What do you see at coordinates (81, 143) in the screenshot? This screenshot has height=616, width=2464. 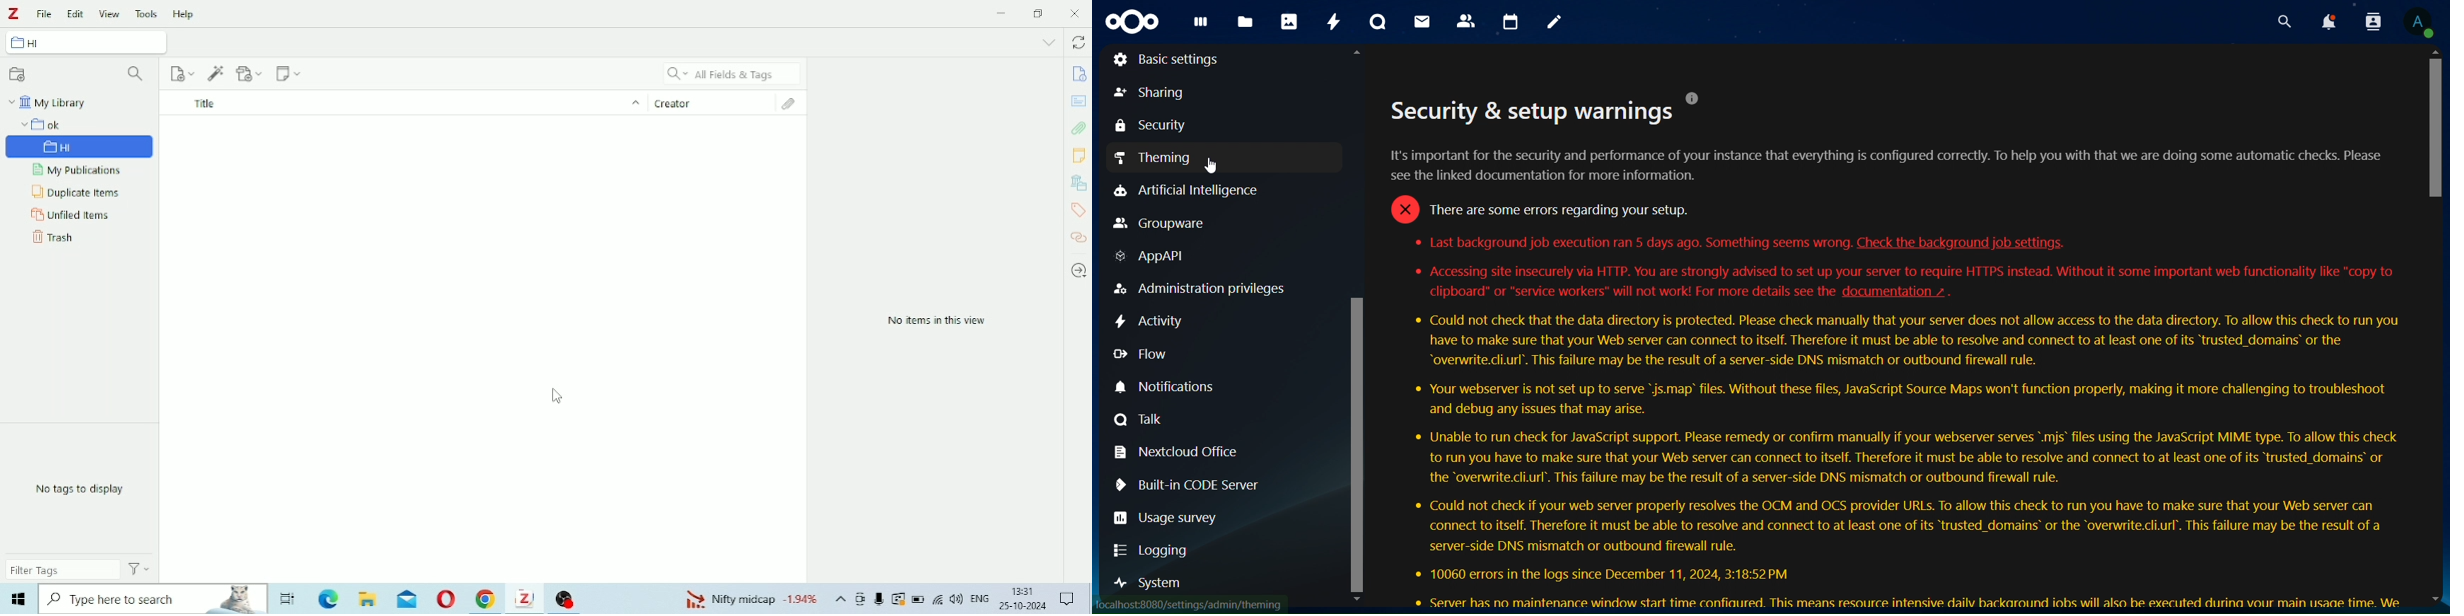 I see `Hi` at bounding box center [81, 143].